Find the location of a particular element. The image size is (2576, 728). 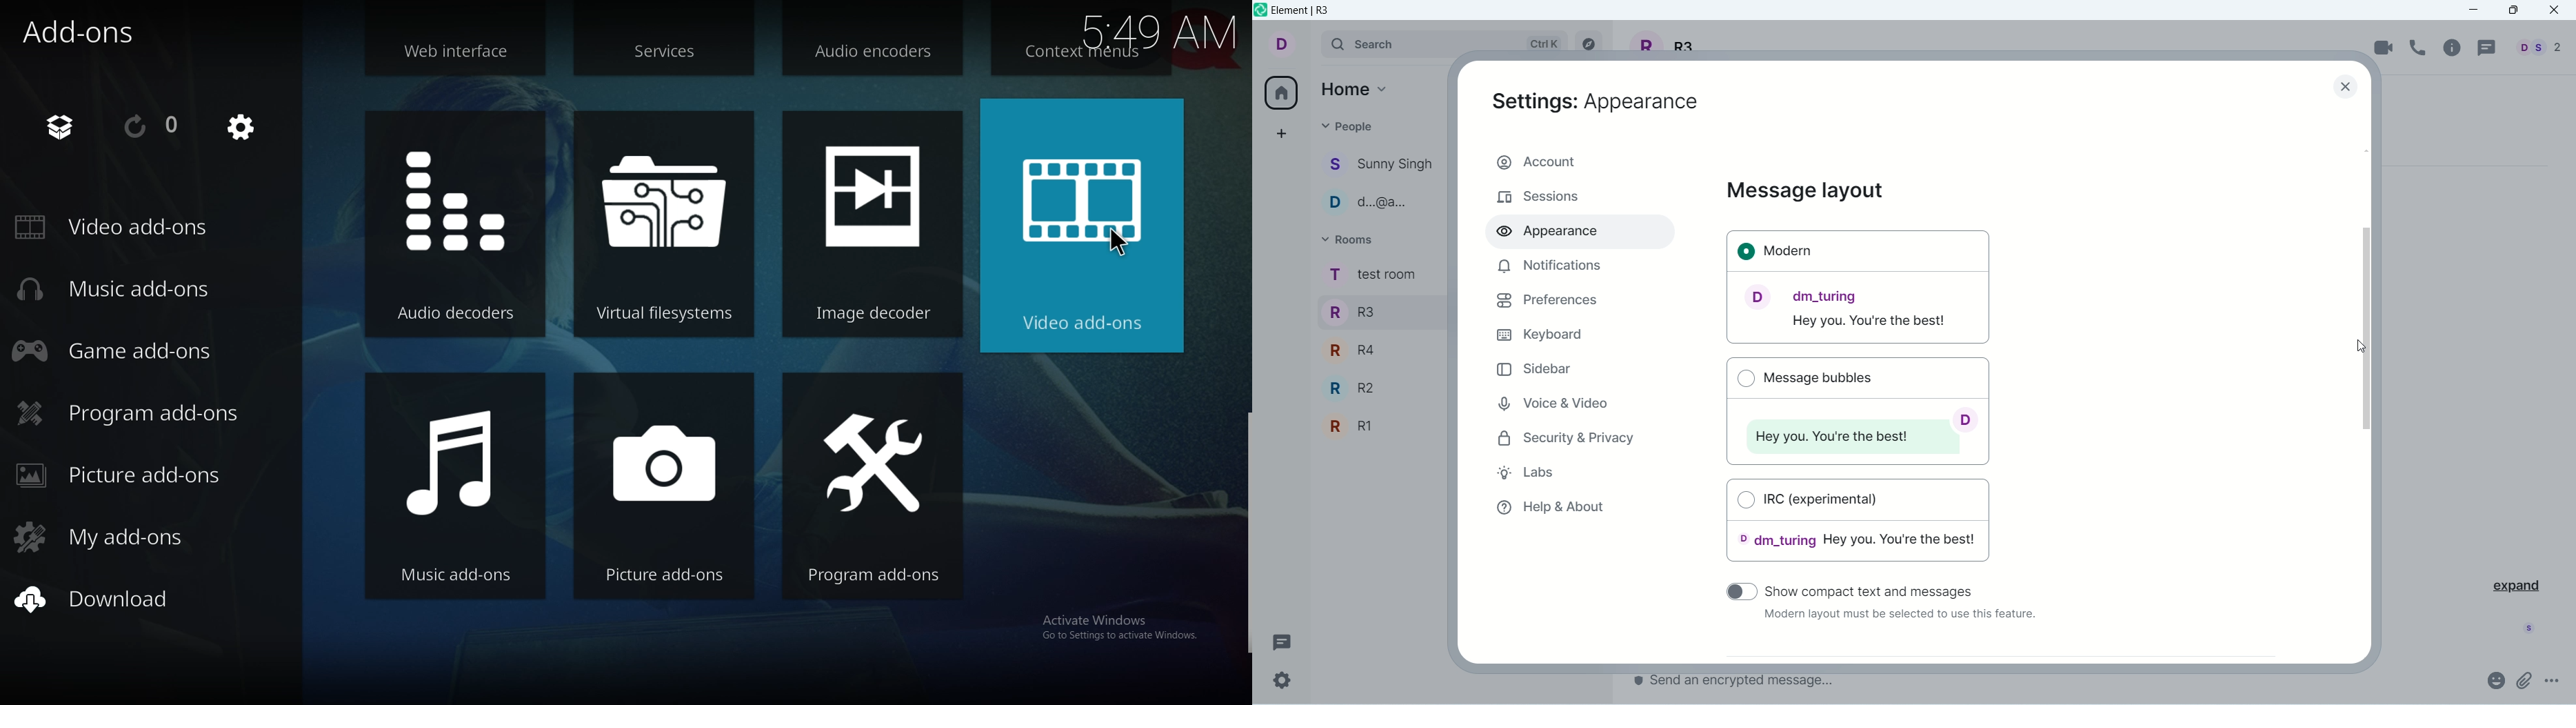

people is located at coordinates (1380, 203).